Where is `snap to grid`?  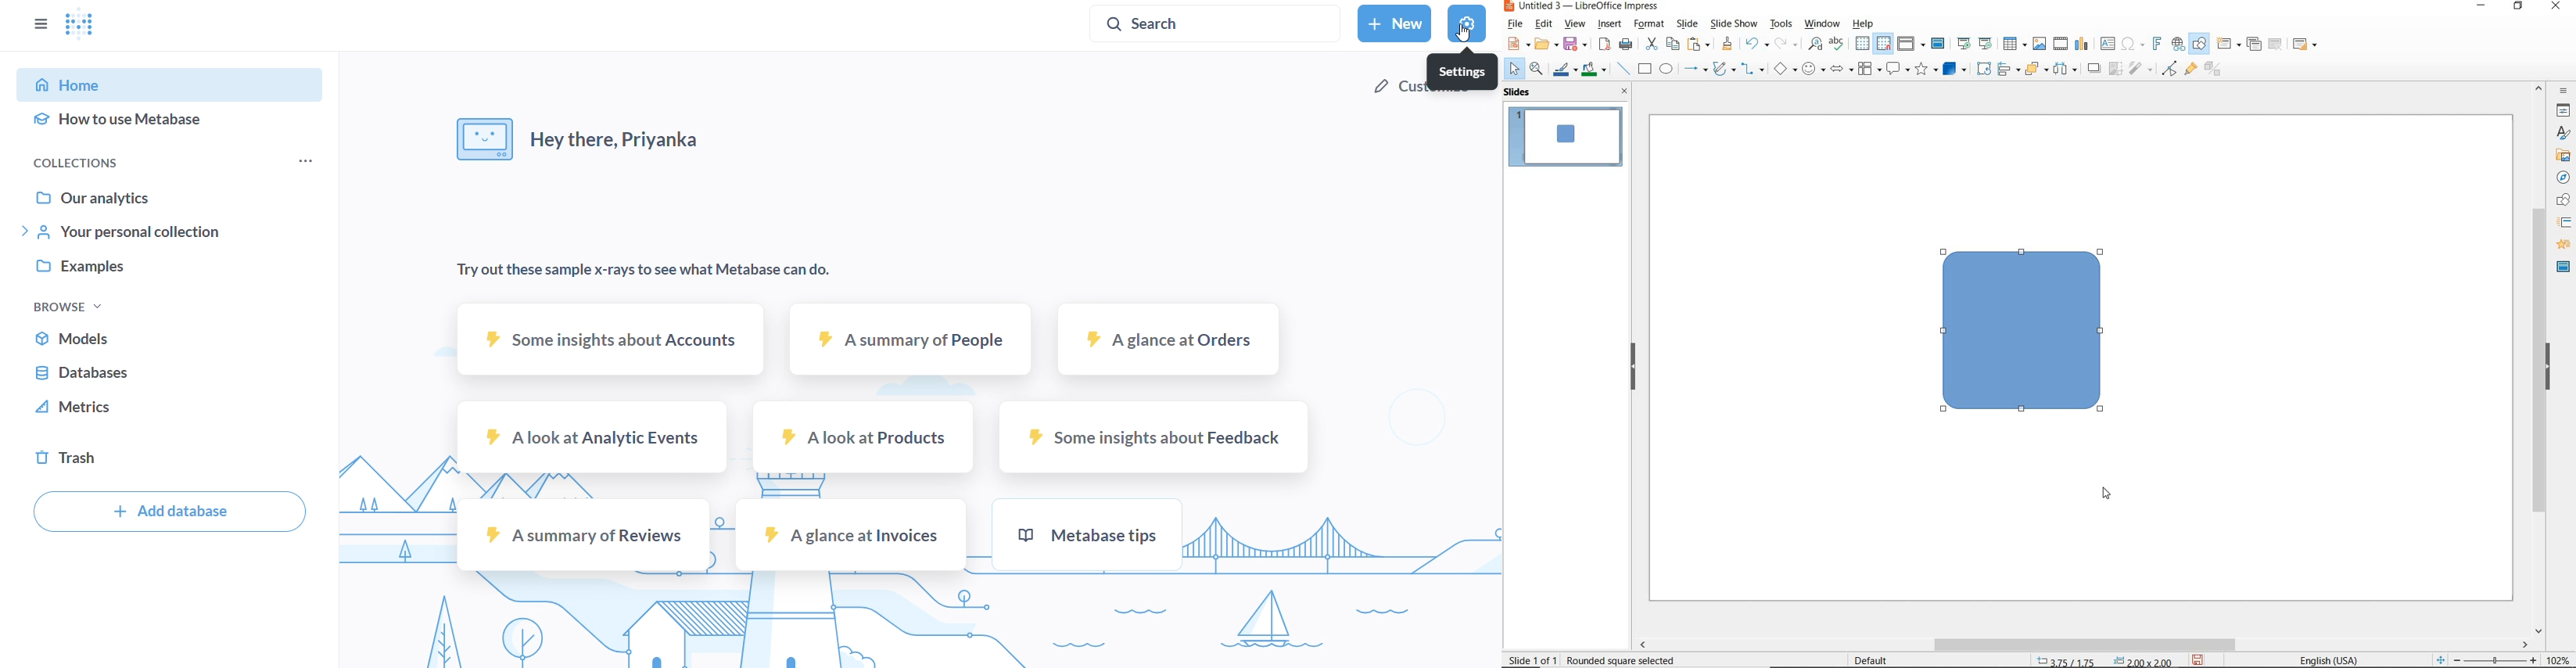
snap to grid is located at coordinates (1885, 44).